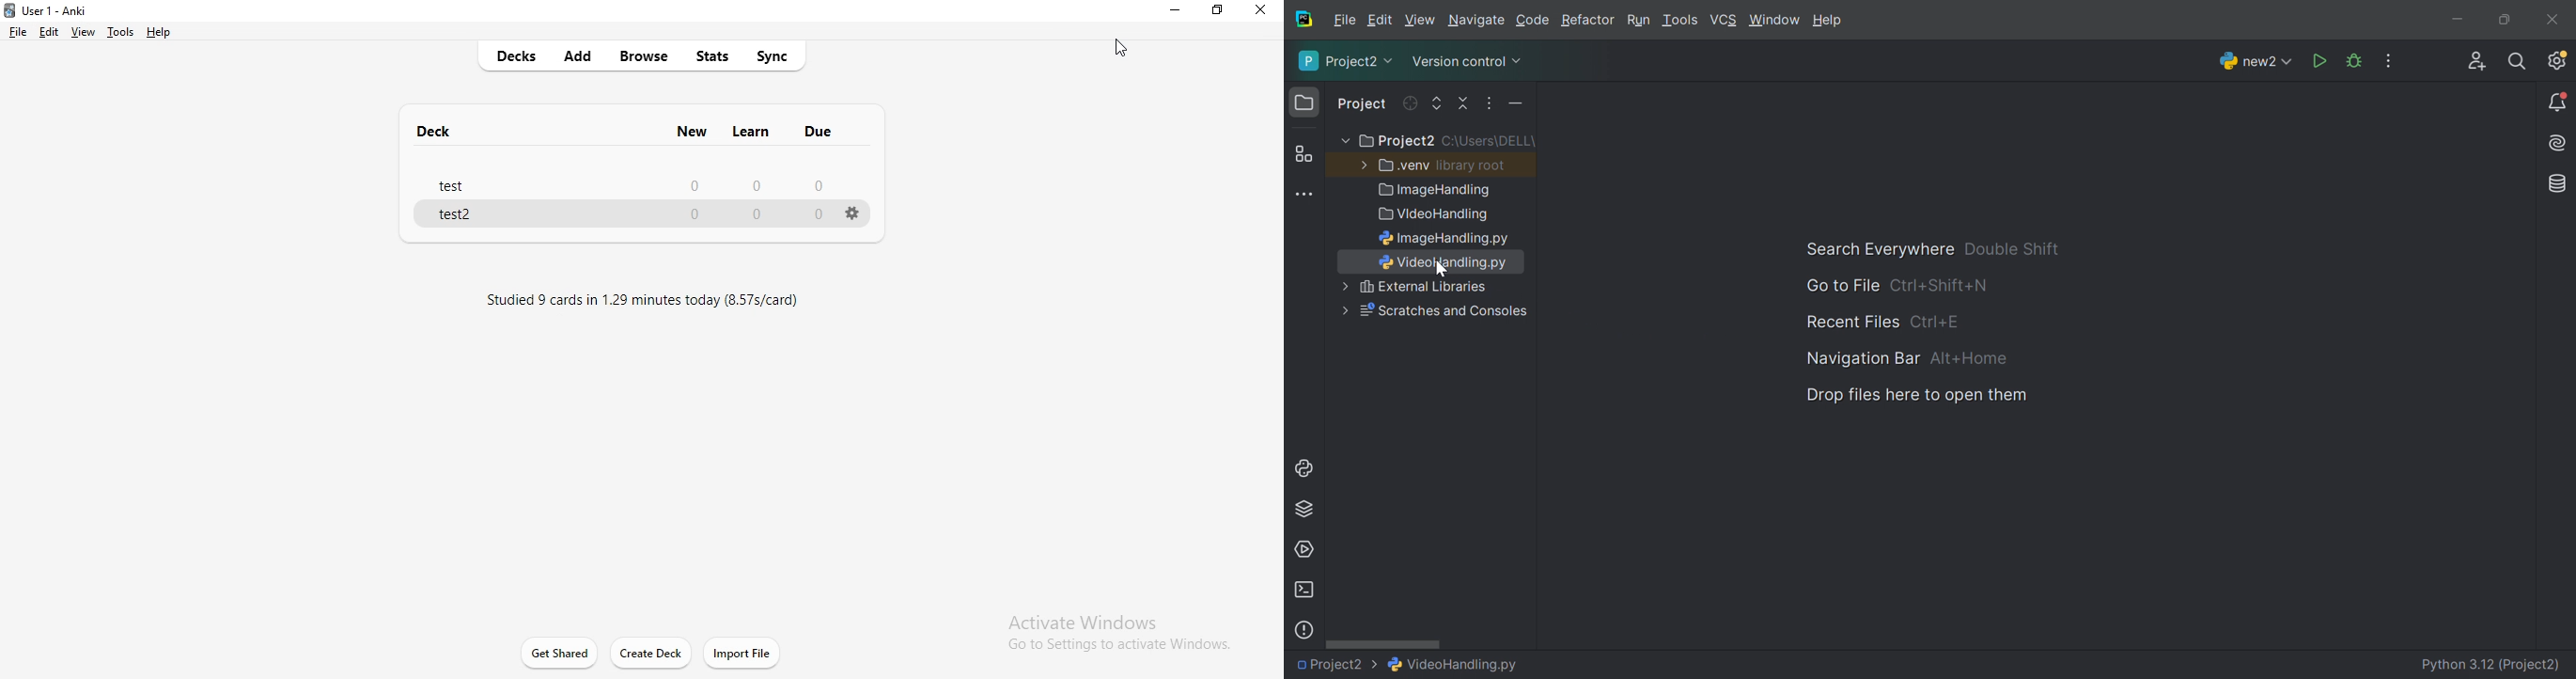 The width and height of the screenshot is (2576, 700). I want to click on Navigation Bar, so click(1860, 358).